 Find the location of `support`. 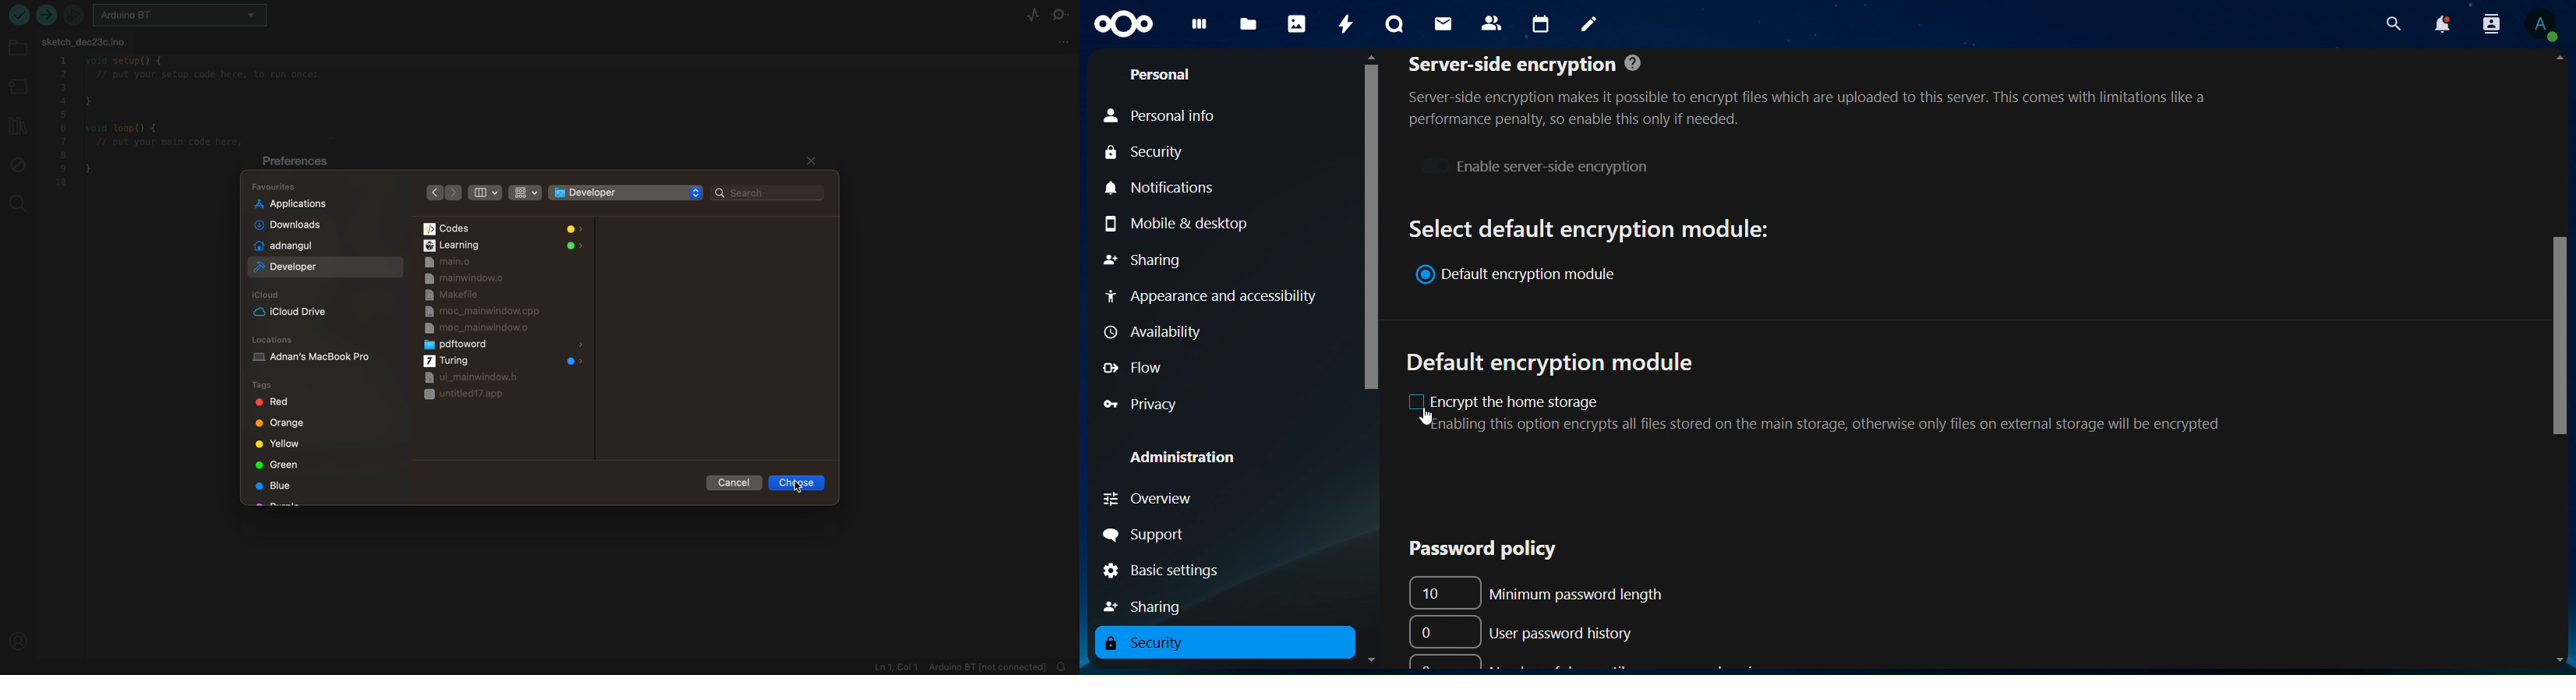

support is located at coordinates (1158, 533).